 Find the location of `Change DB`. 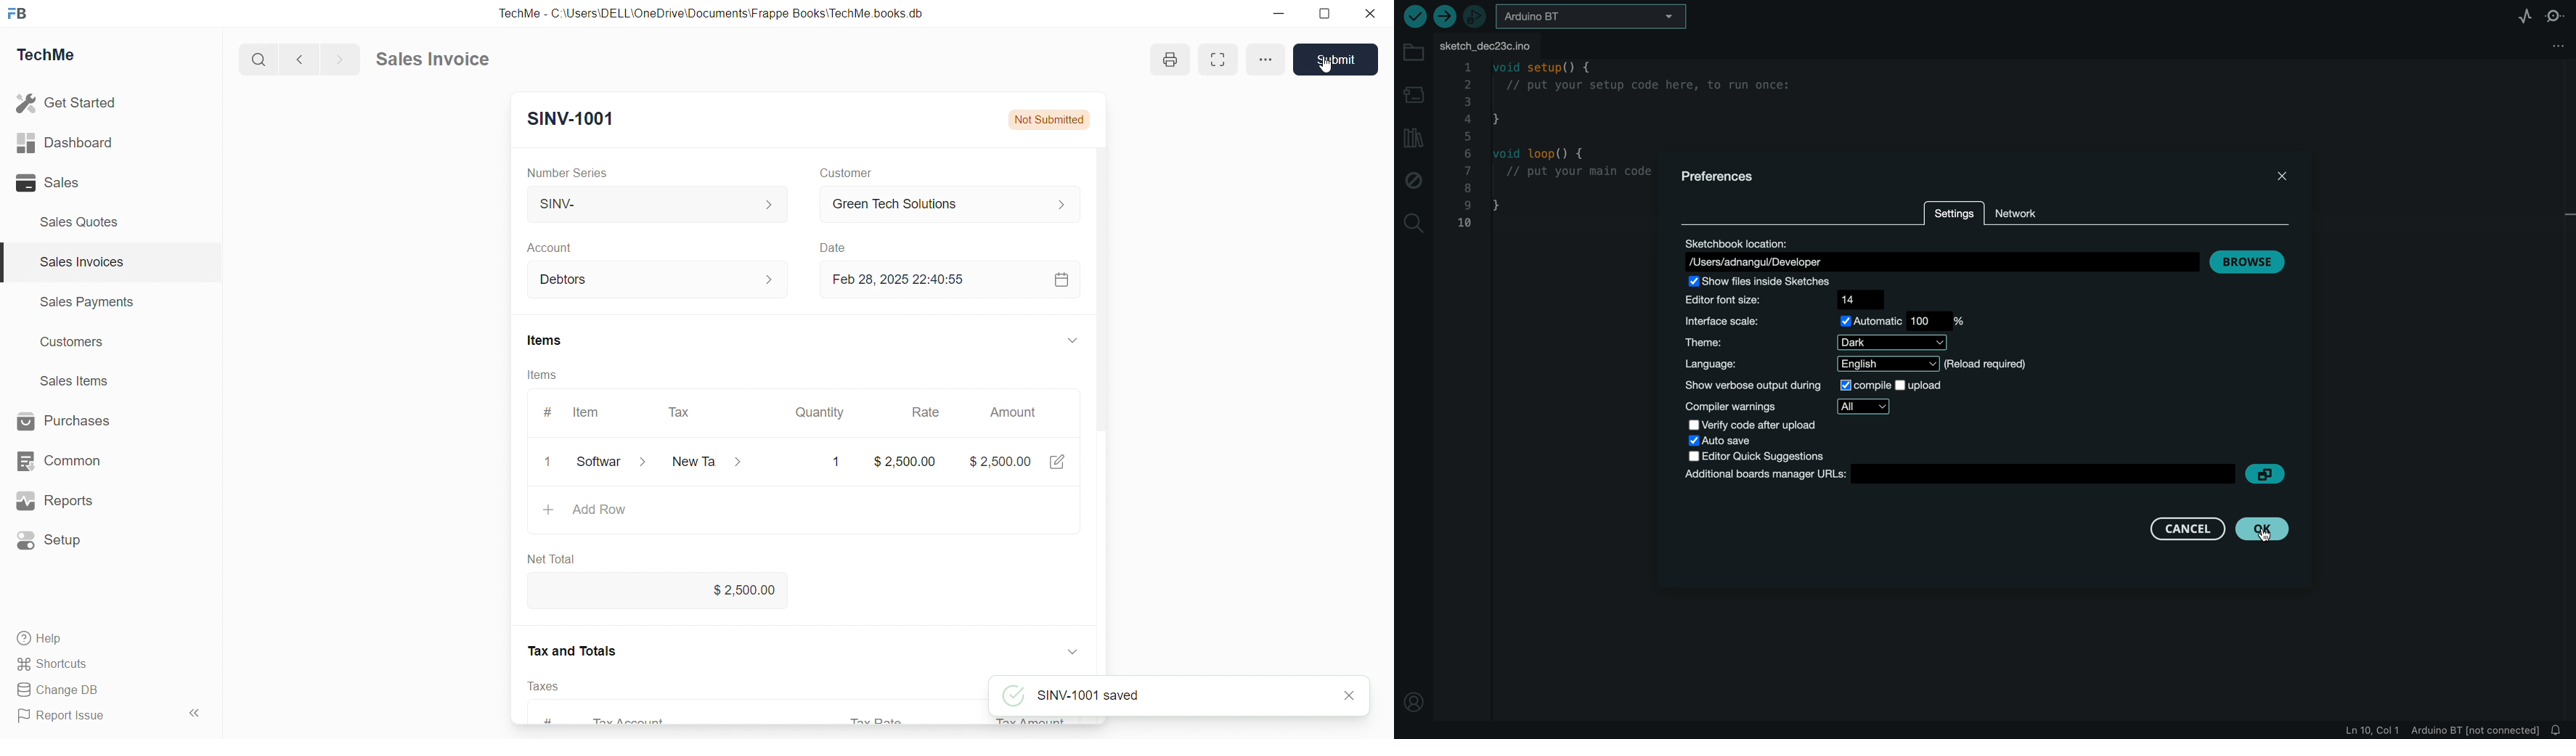

Change DB is located at coordinates (64, 690).